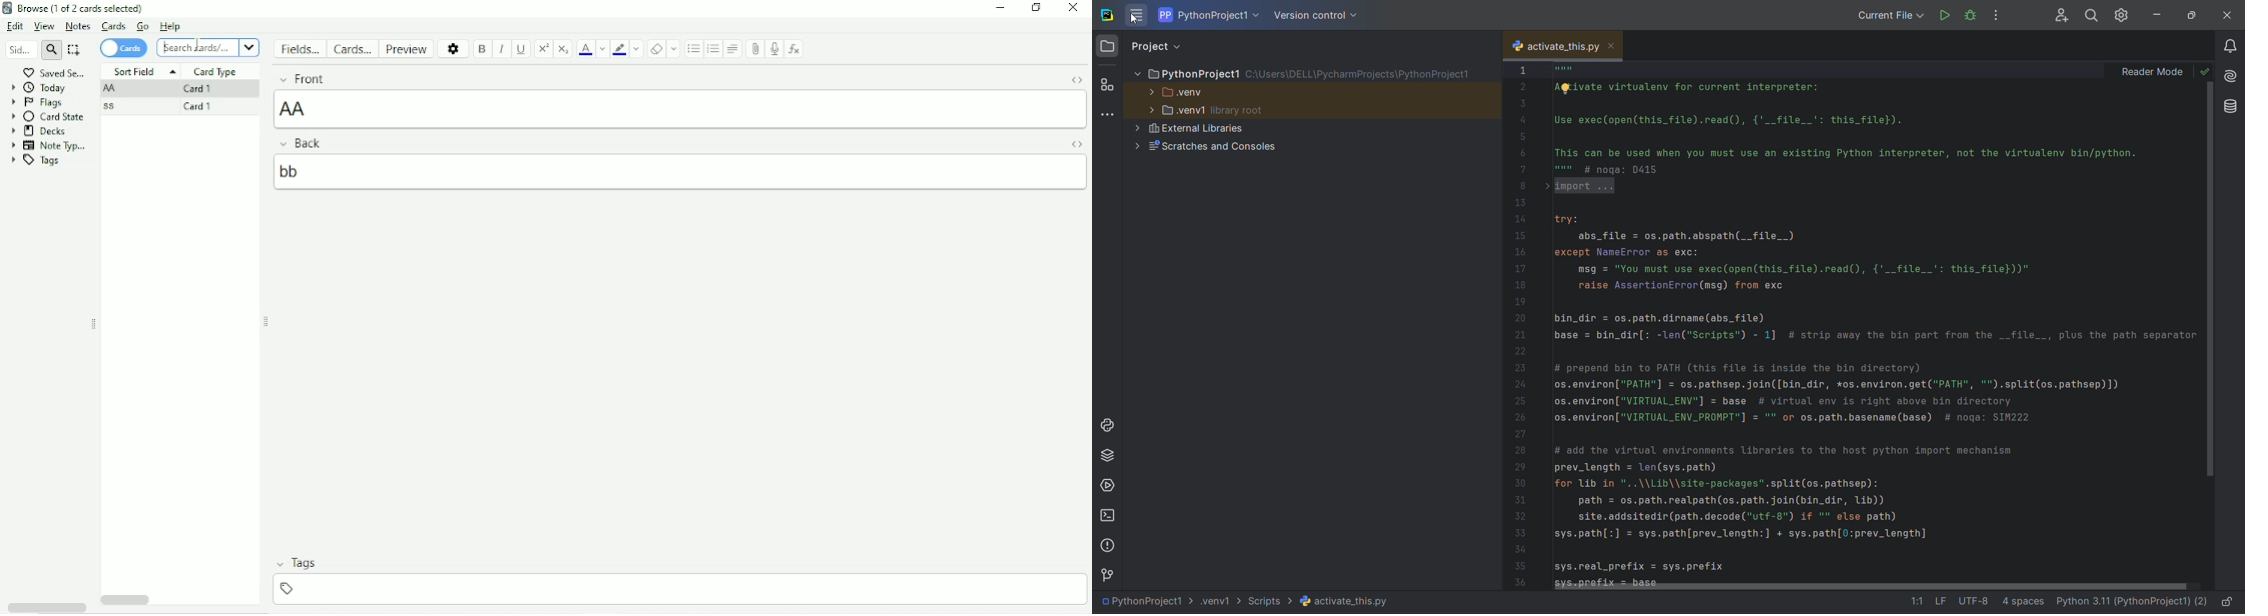  What do you see at coordinates (795, 48) in the screenshot?
I see `Equations` at bounding box center [795, 48].